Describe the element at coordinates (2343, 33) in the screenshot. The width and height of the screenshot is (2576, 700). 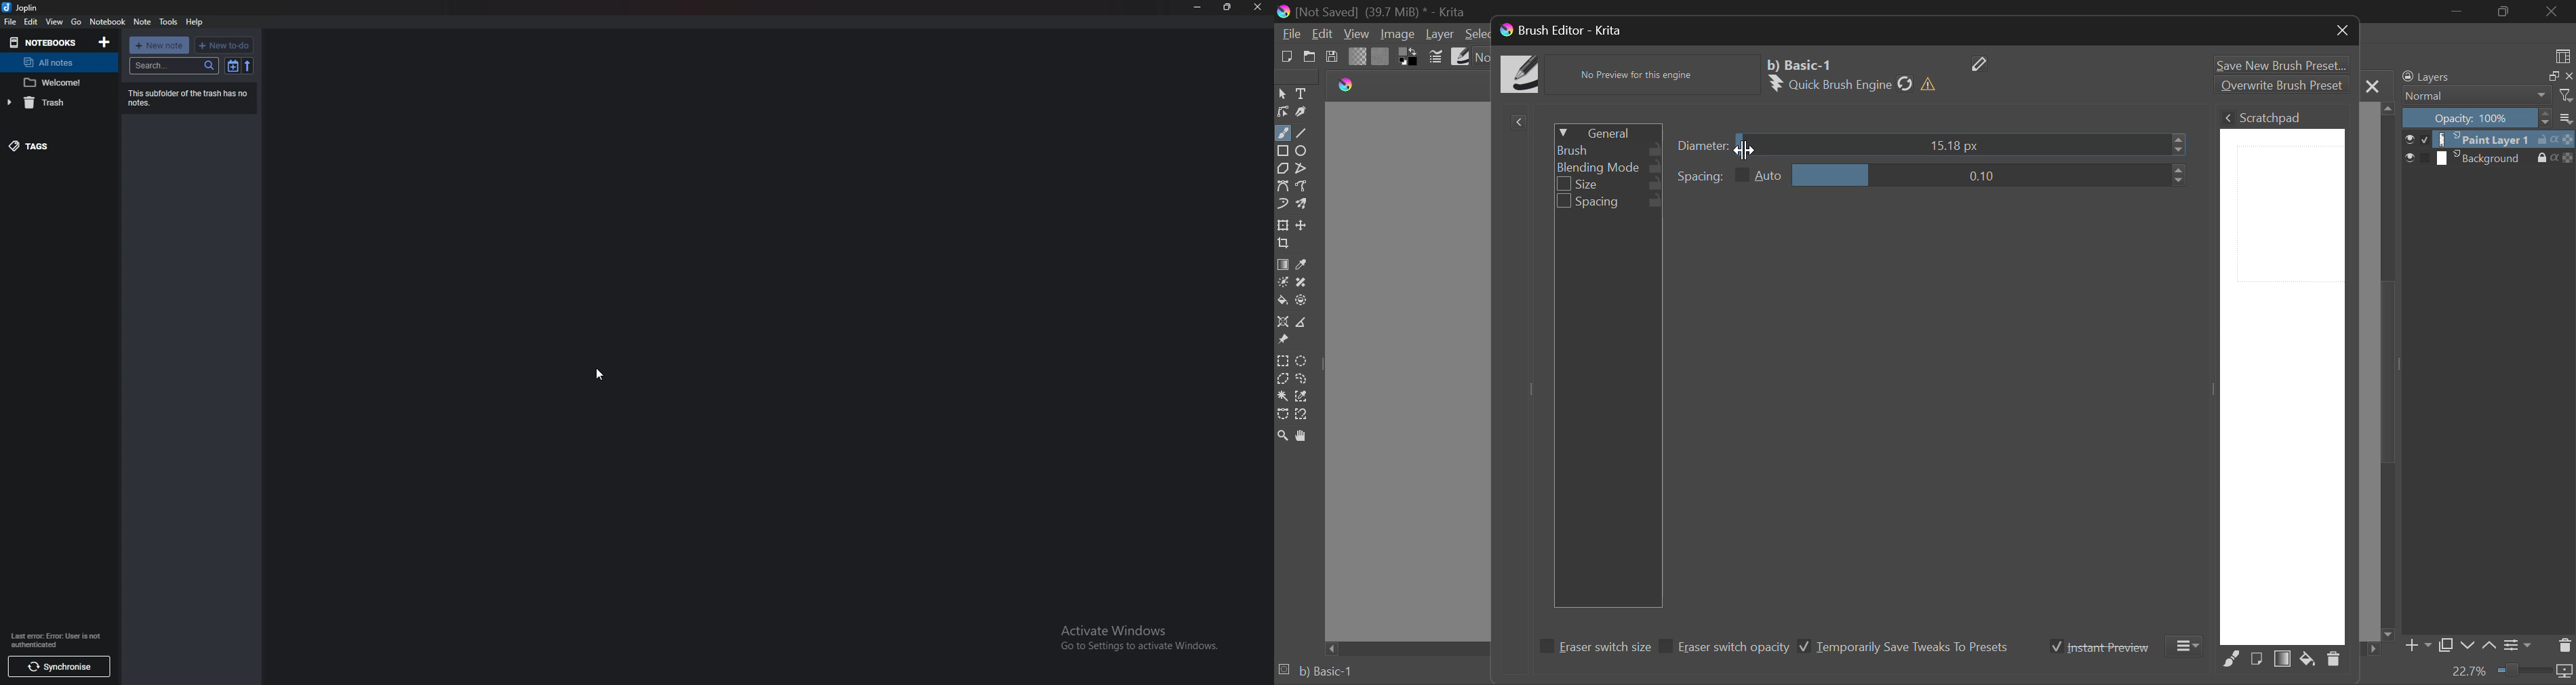
I see `Close` at that location.